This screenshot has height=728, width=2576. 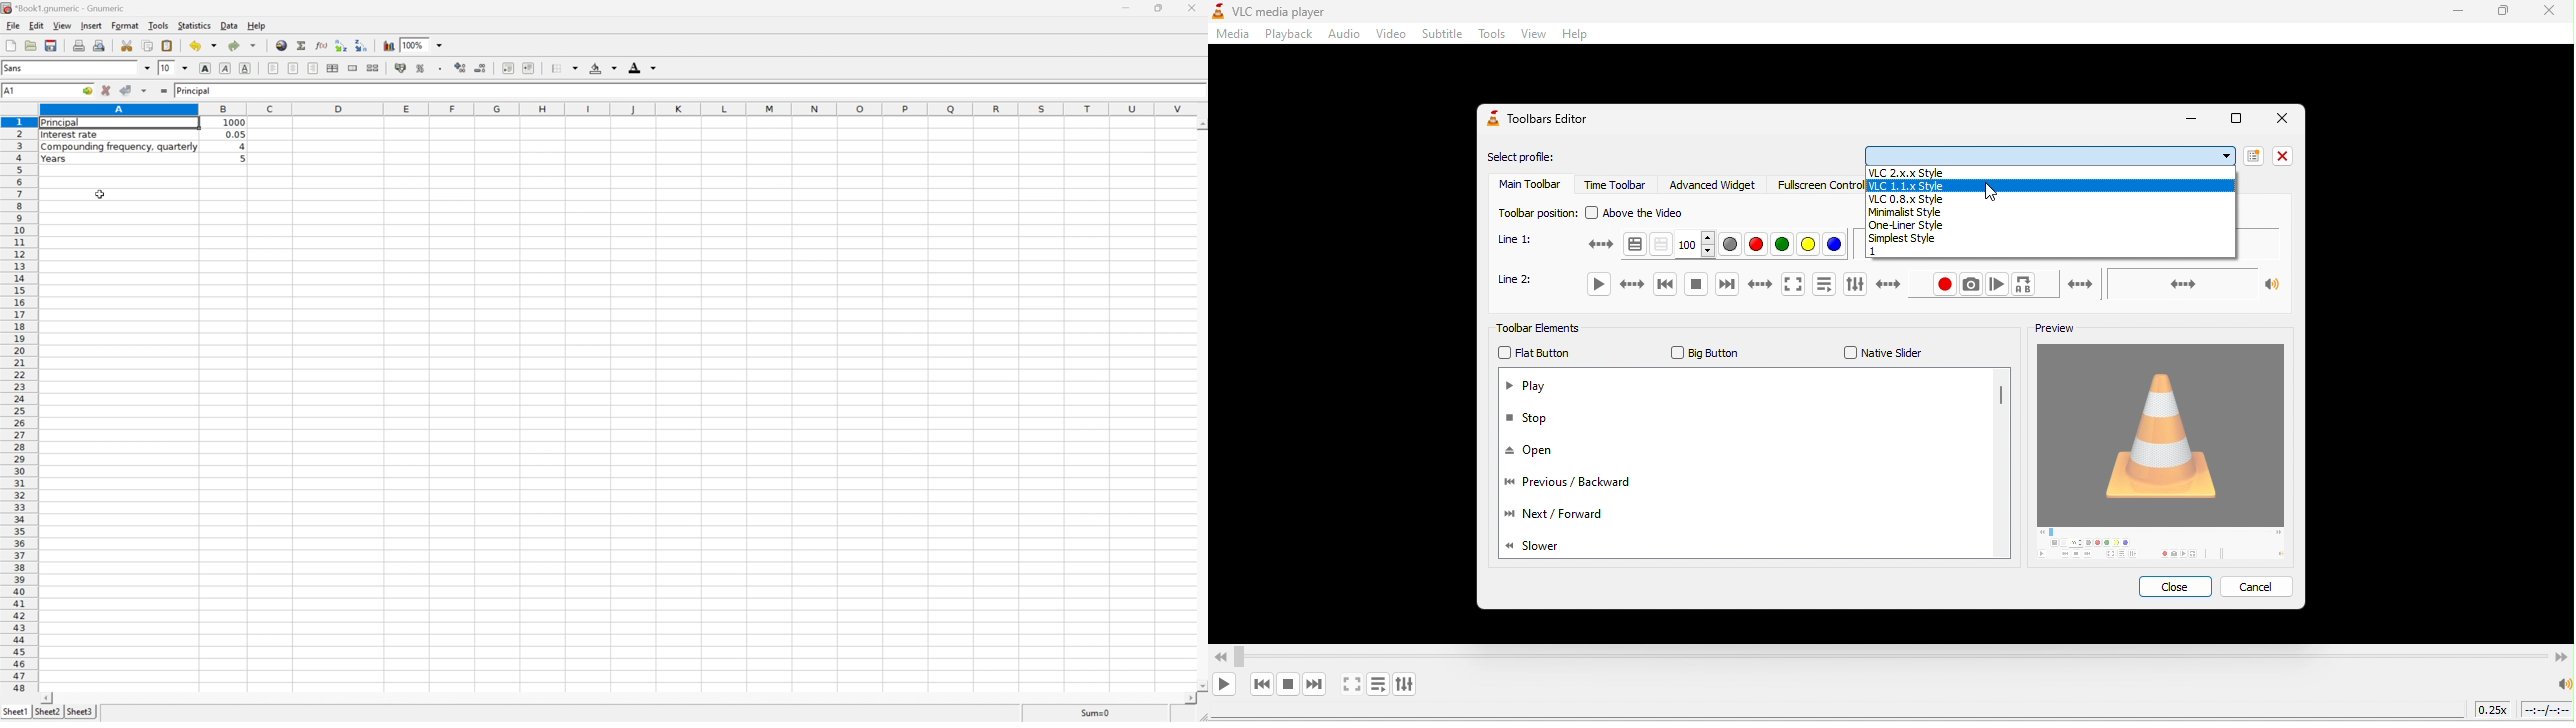 I want to click on 100, so click(x=1694, y=246).